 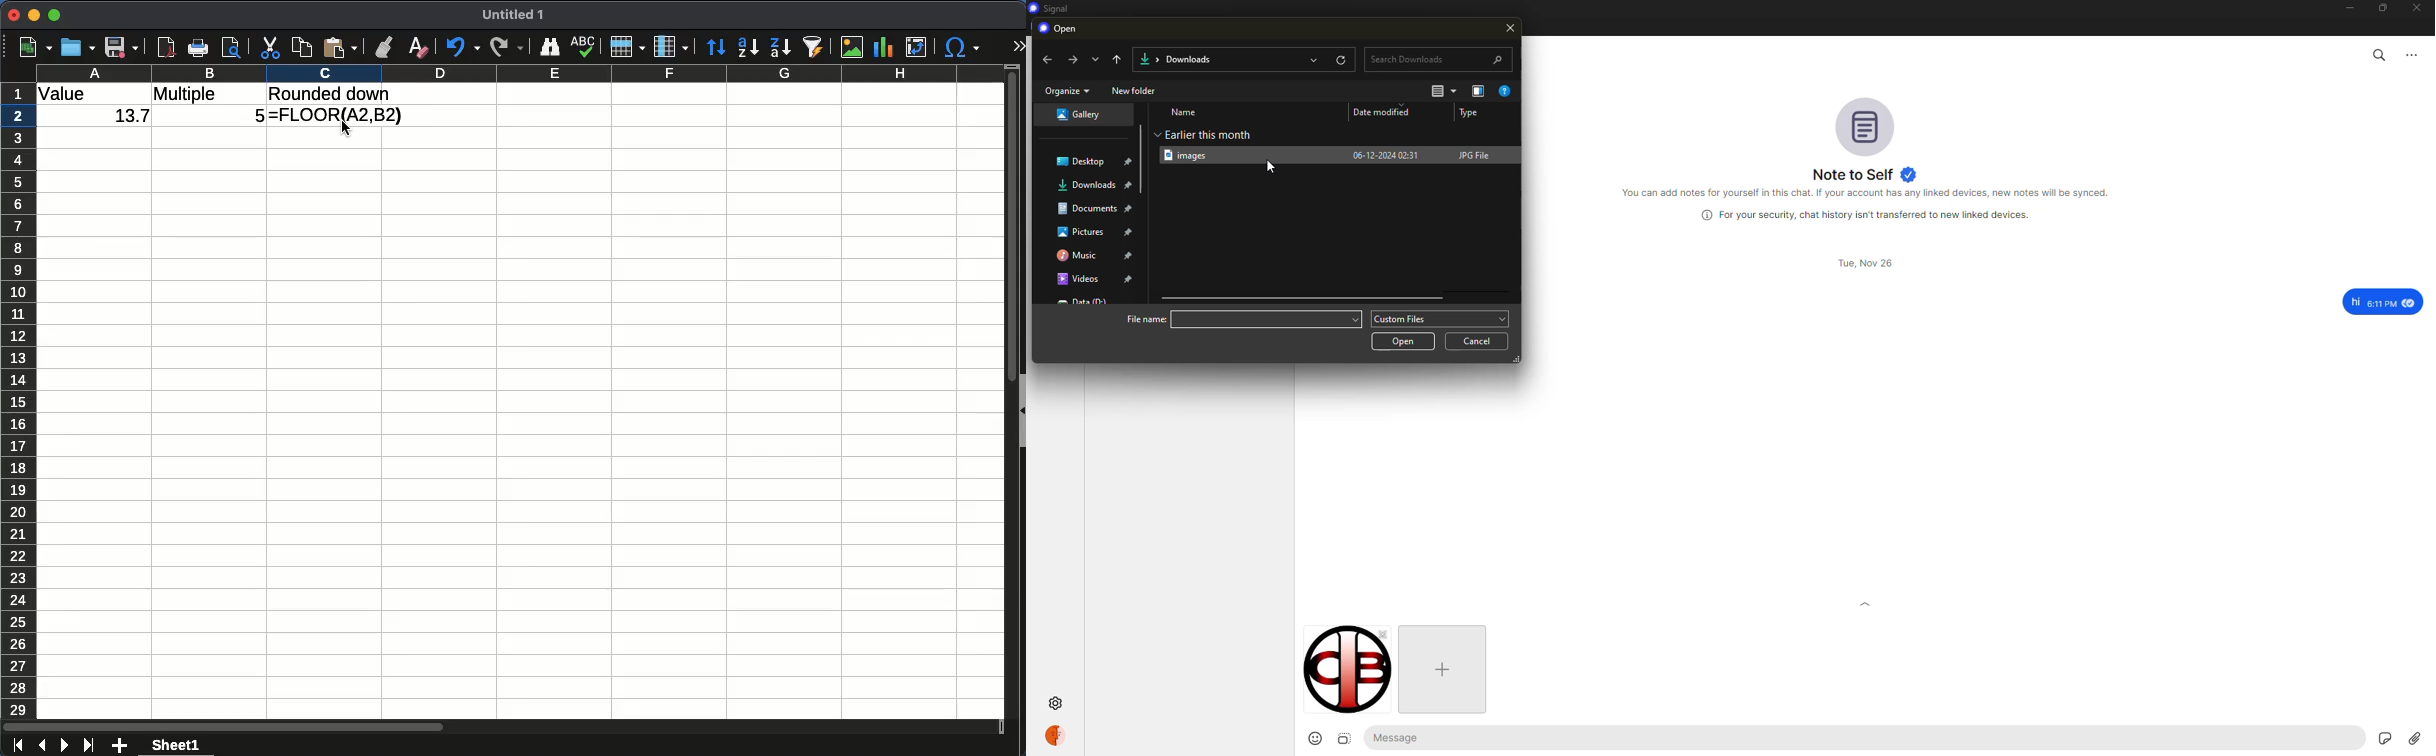 I want to click on close, so click(x=1381, y=634).